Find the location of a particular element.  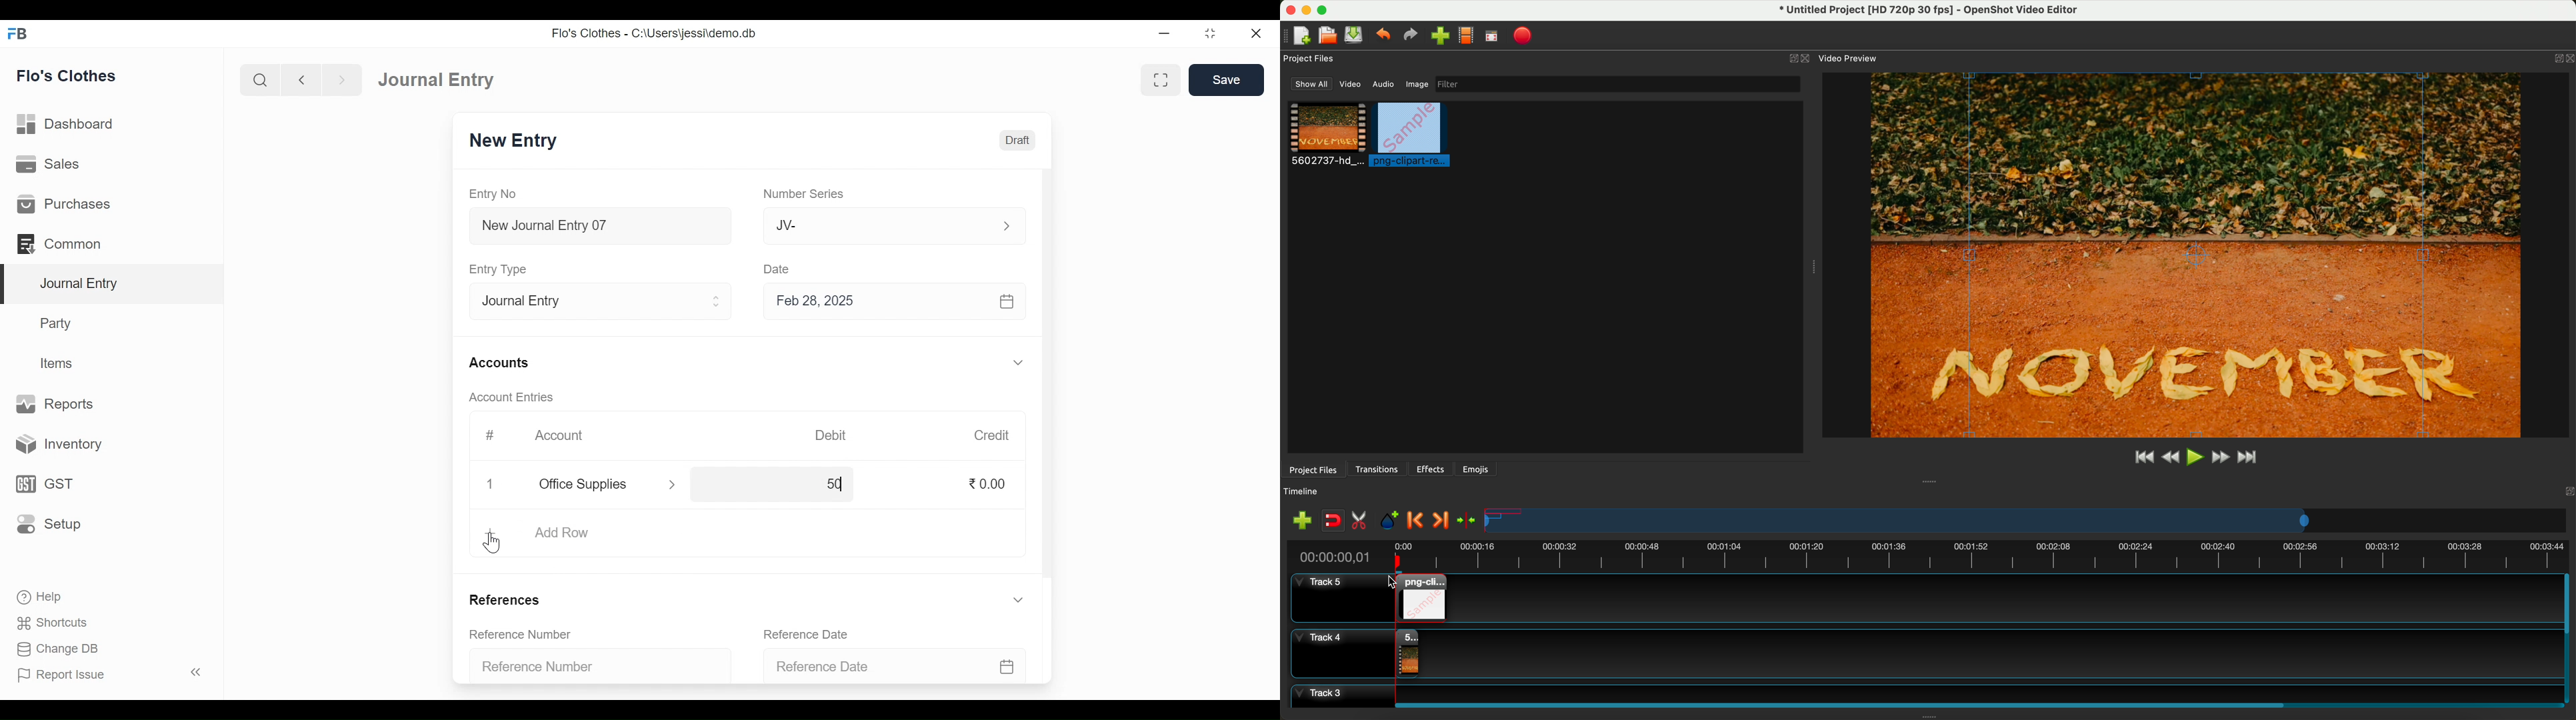

Expand is located at coordinates (718, 301).